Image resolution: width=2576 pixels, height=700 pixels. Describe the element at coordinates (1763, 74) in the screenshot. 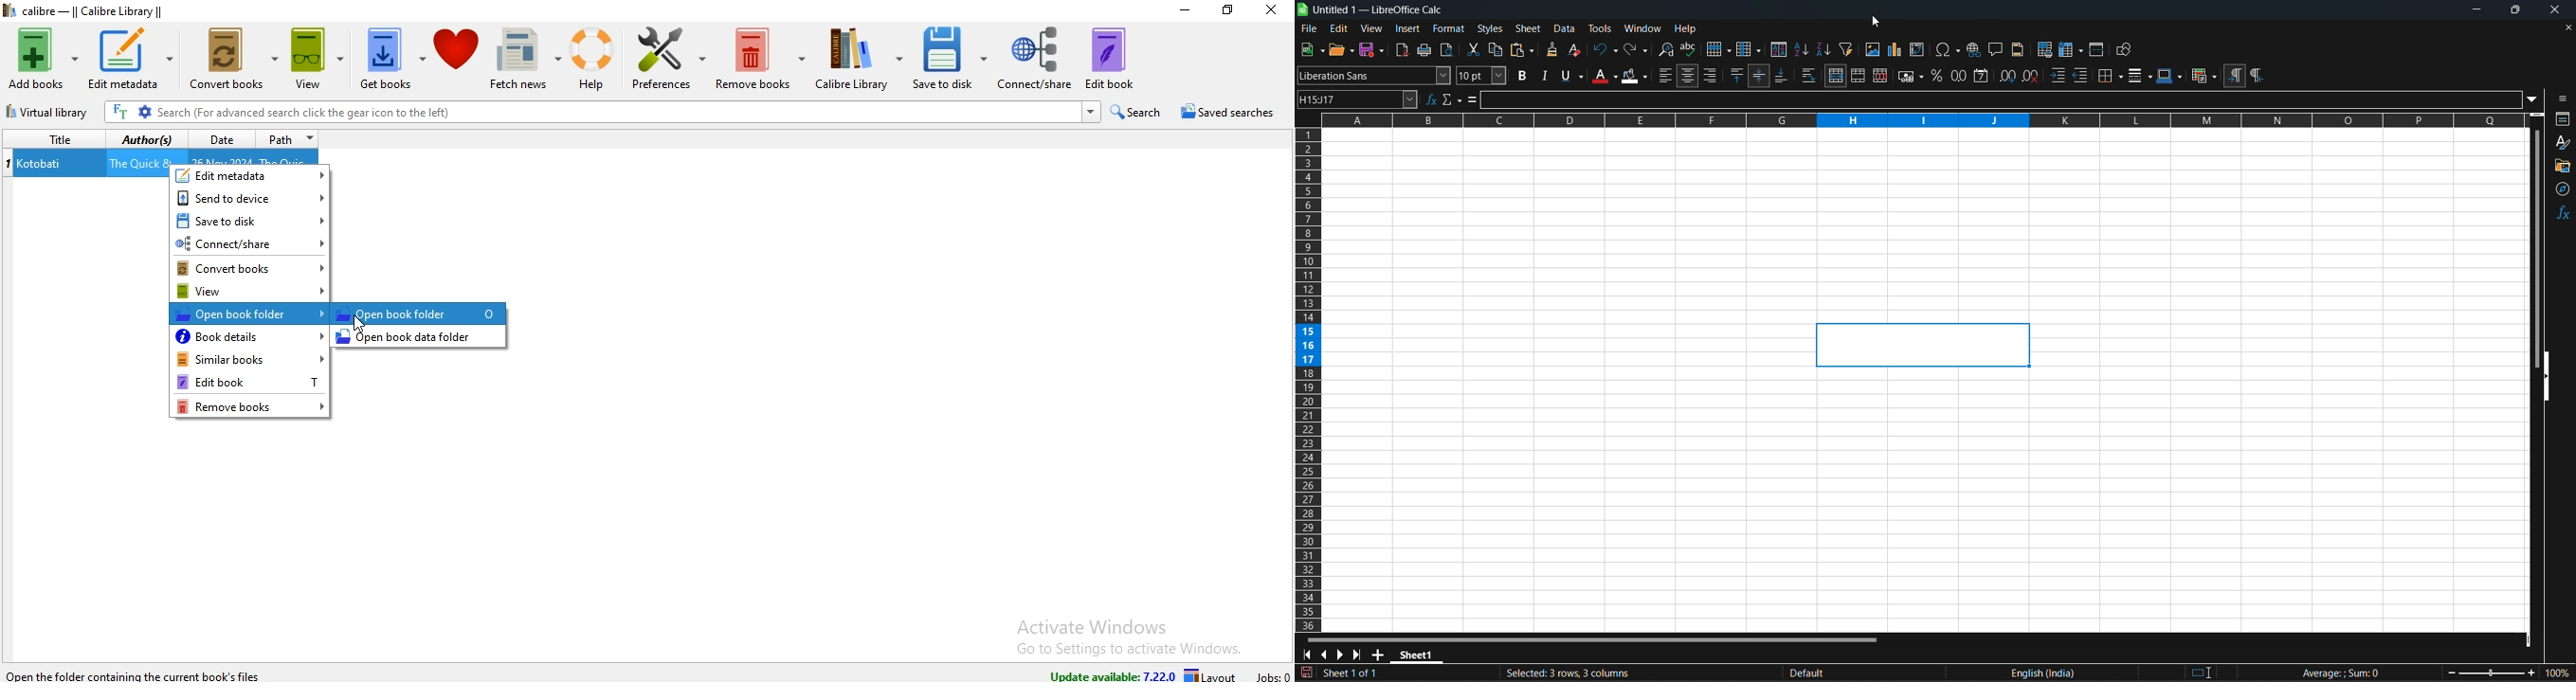

I see `center vertically` at that location.